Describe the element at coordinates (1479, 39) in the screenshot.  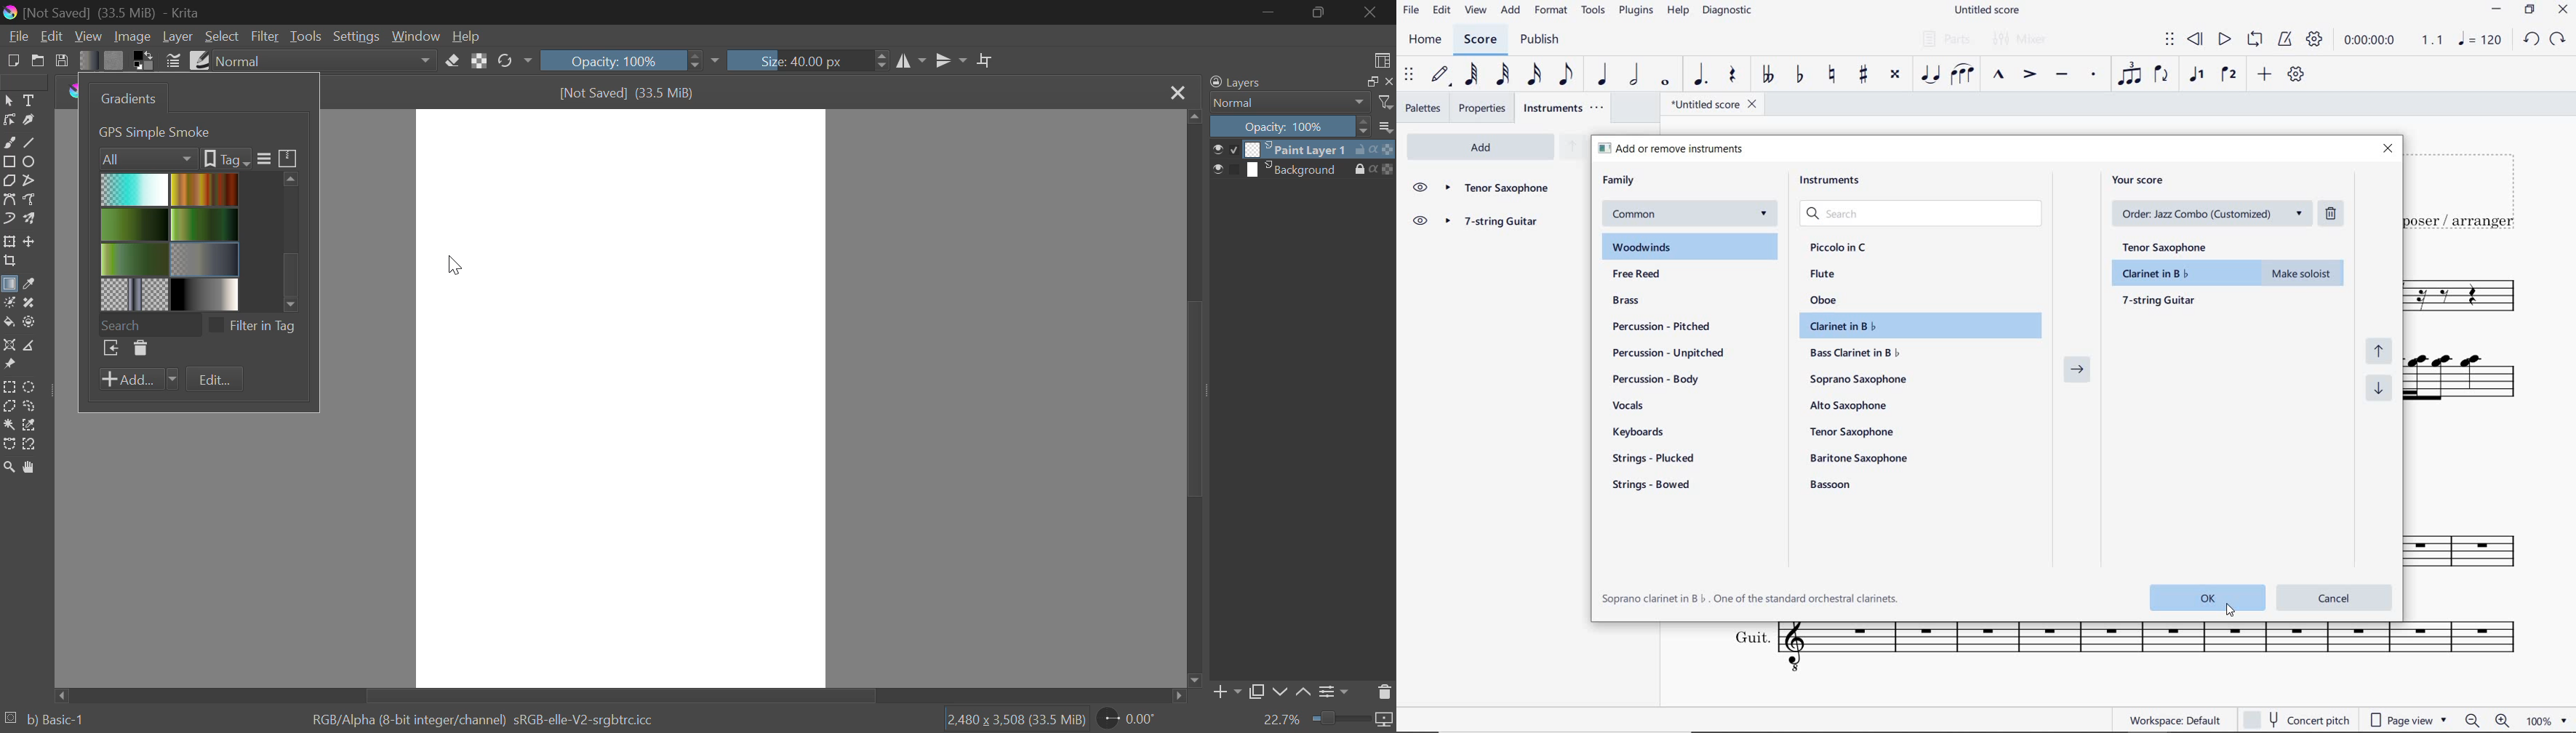
I see `SCORE` at that location.